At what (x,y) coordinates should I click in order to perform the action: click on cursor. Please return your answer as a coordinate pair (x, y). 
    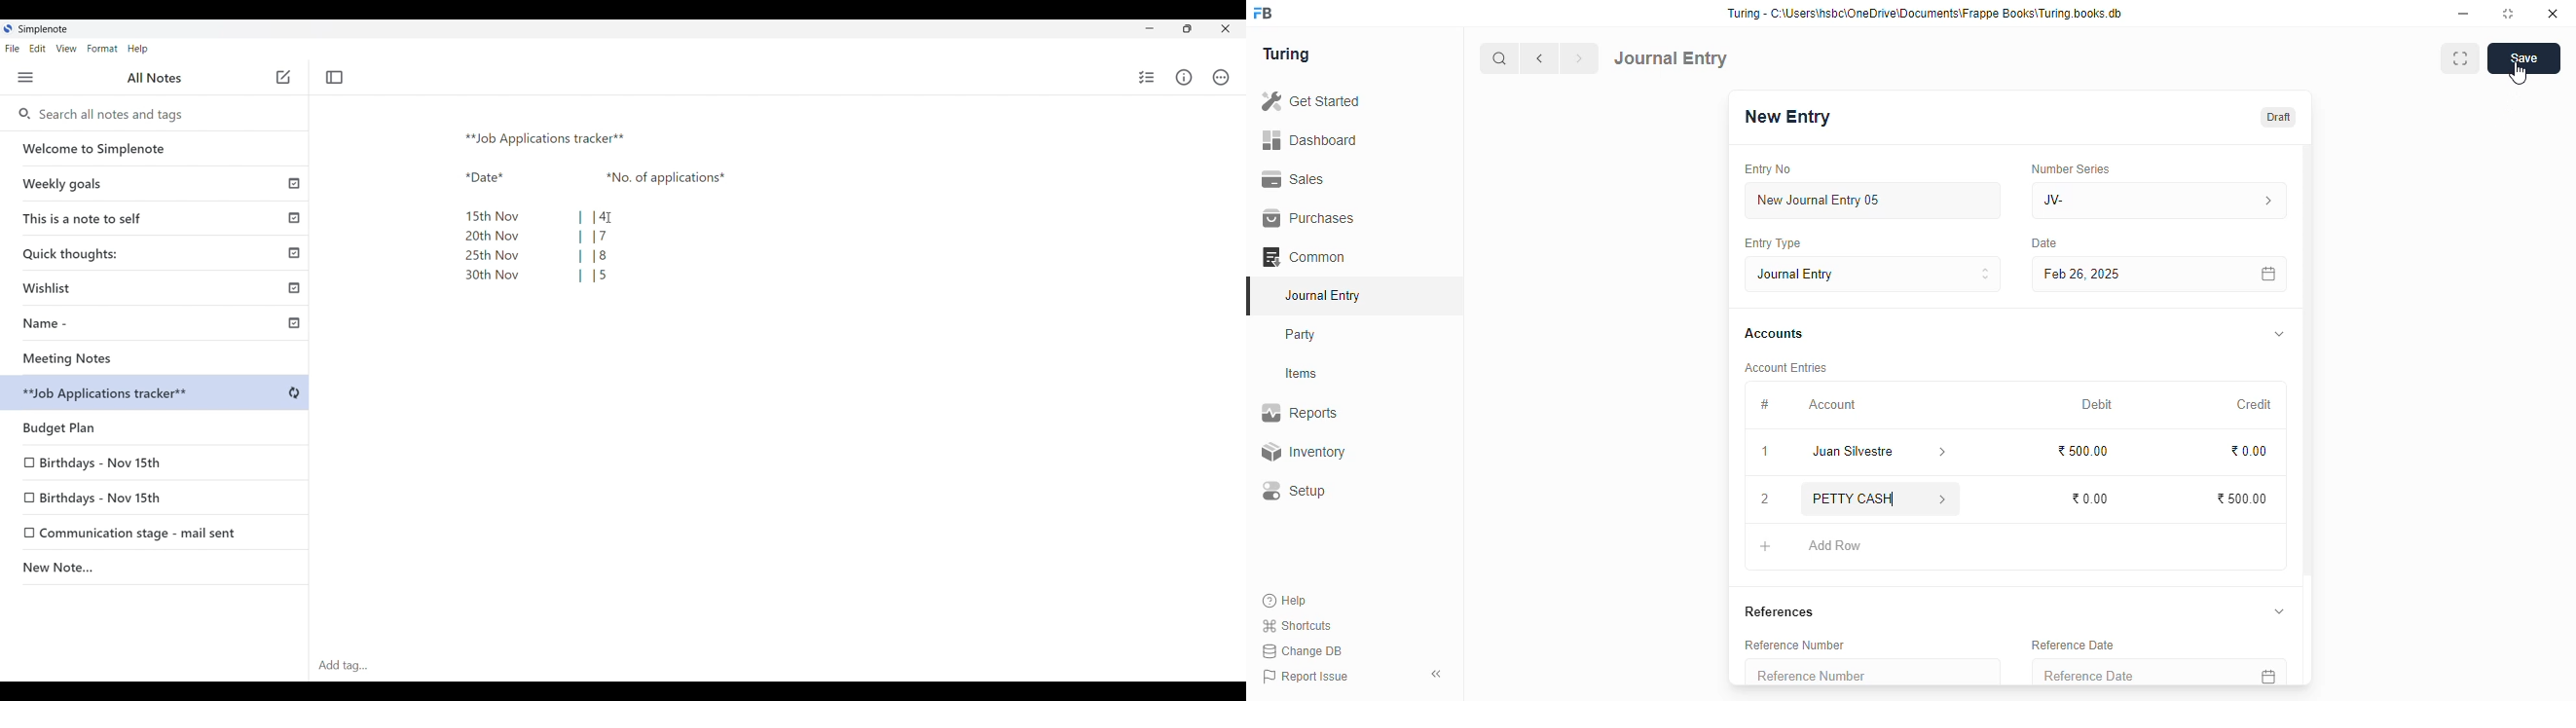
    Looking at the image, I should click on (606, 211).